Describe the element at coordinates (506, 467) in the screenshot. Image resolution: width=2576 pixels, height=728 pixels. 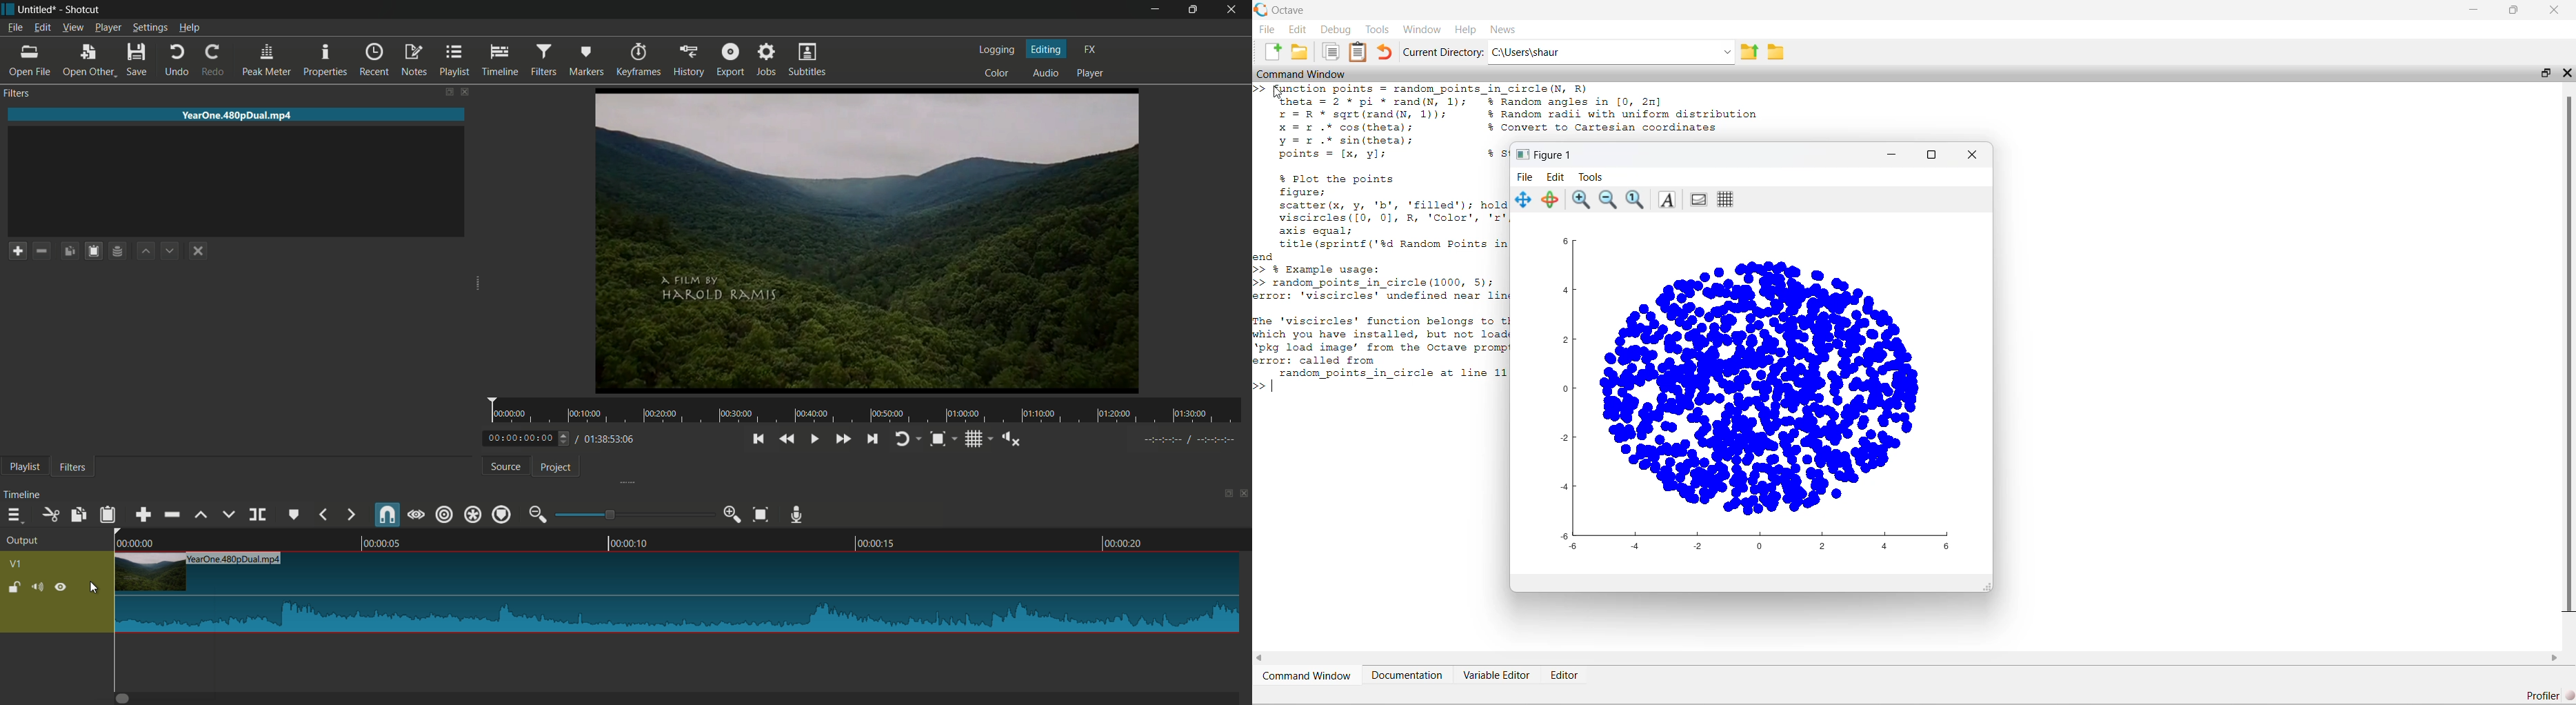
I see `source` at that location.